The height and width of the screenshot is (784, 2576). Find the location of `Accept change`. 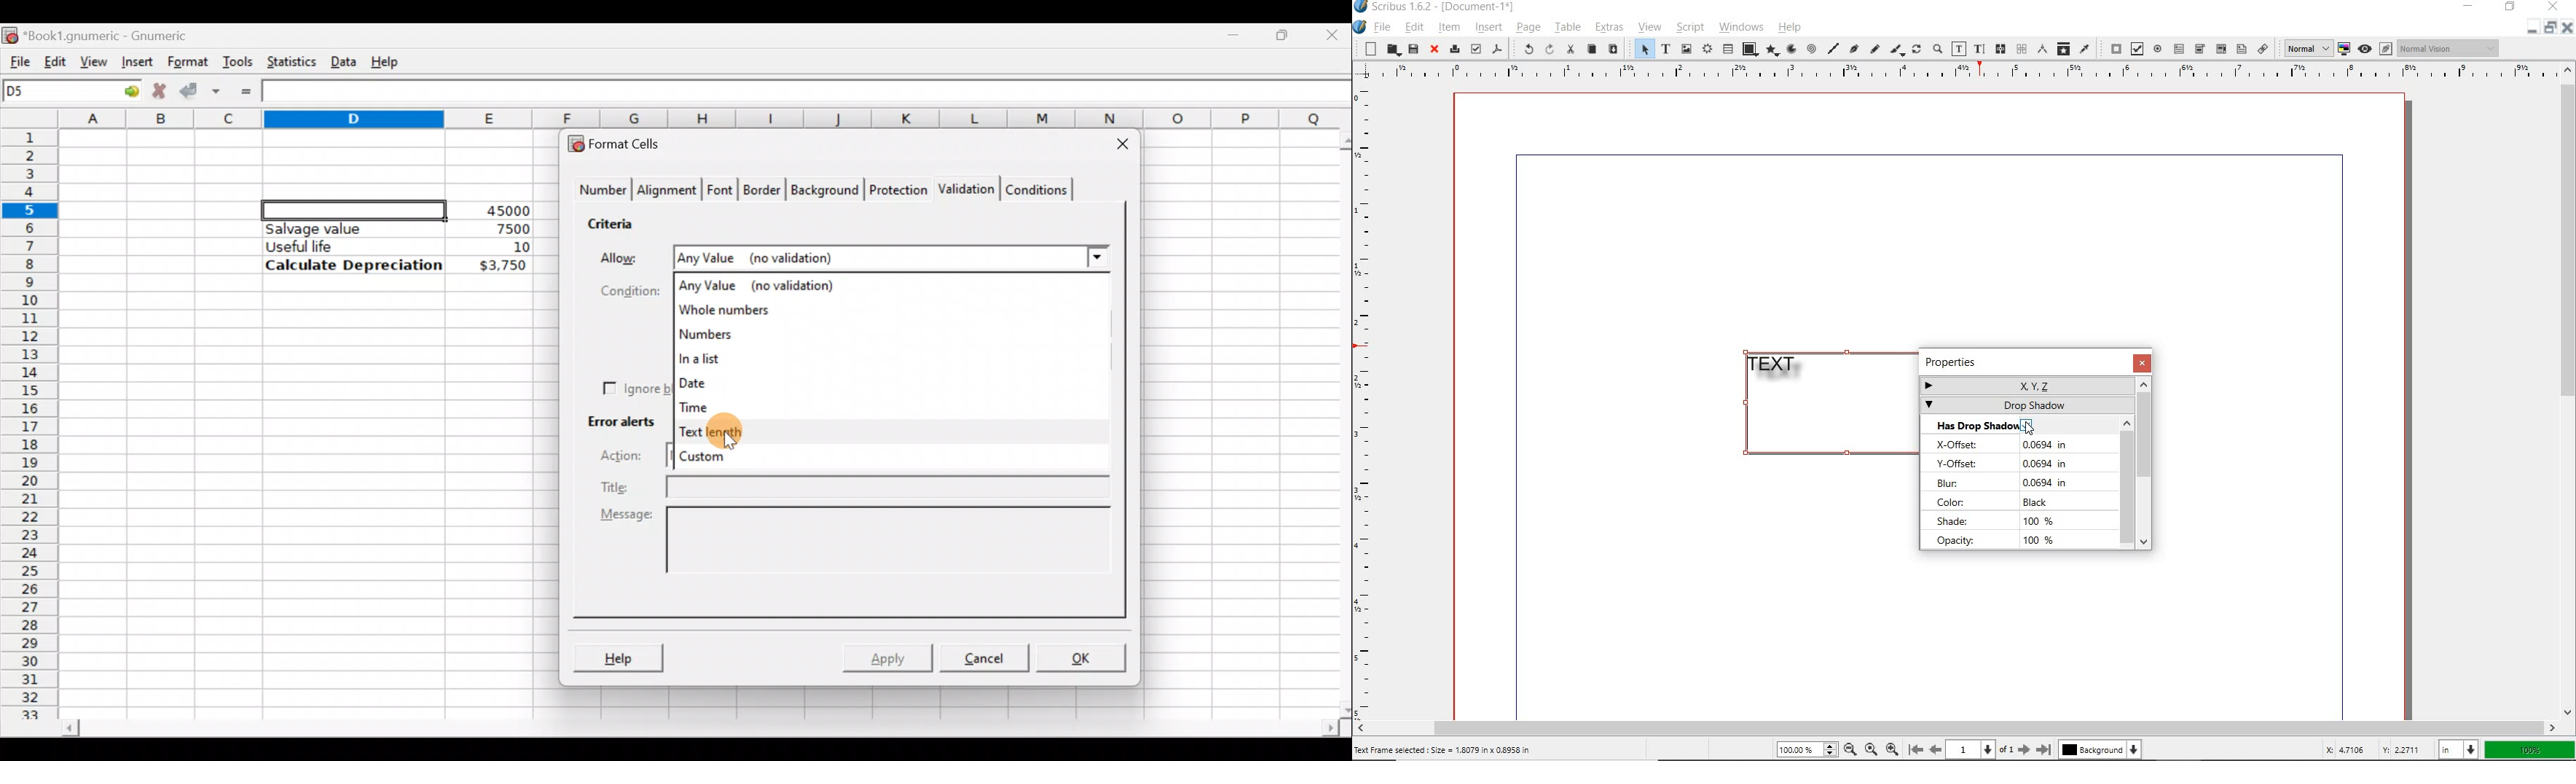

Accept change is located at coordinates (200, 89).